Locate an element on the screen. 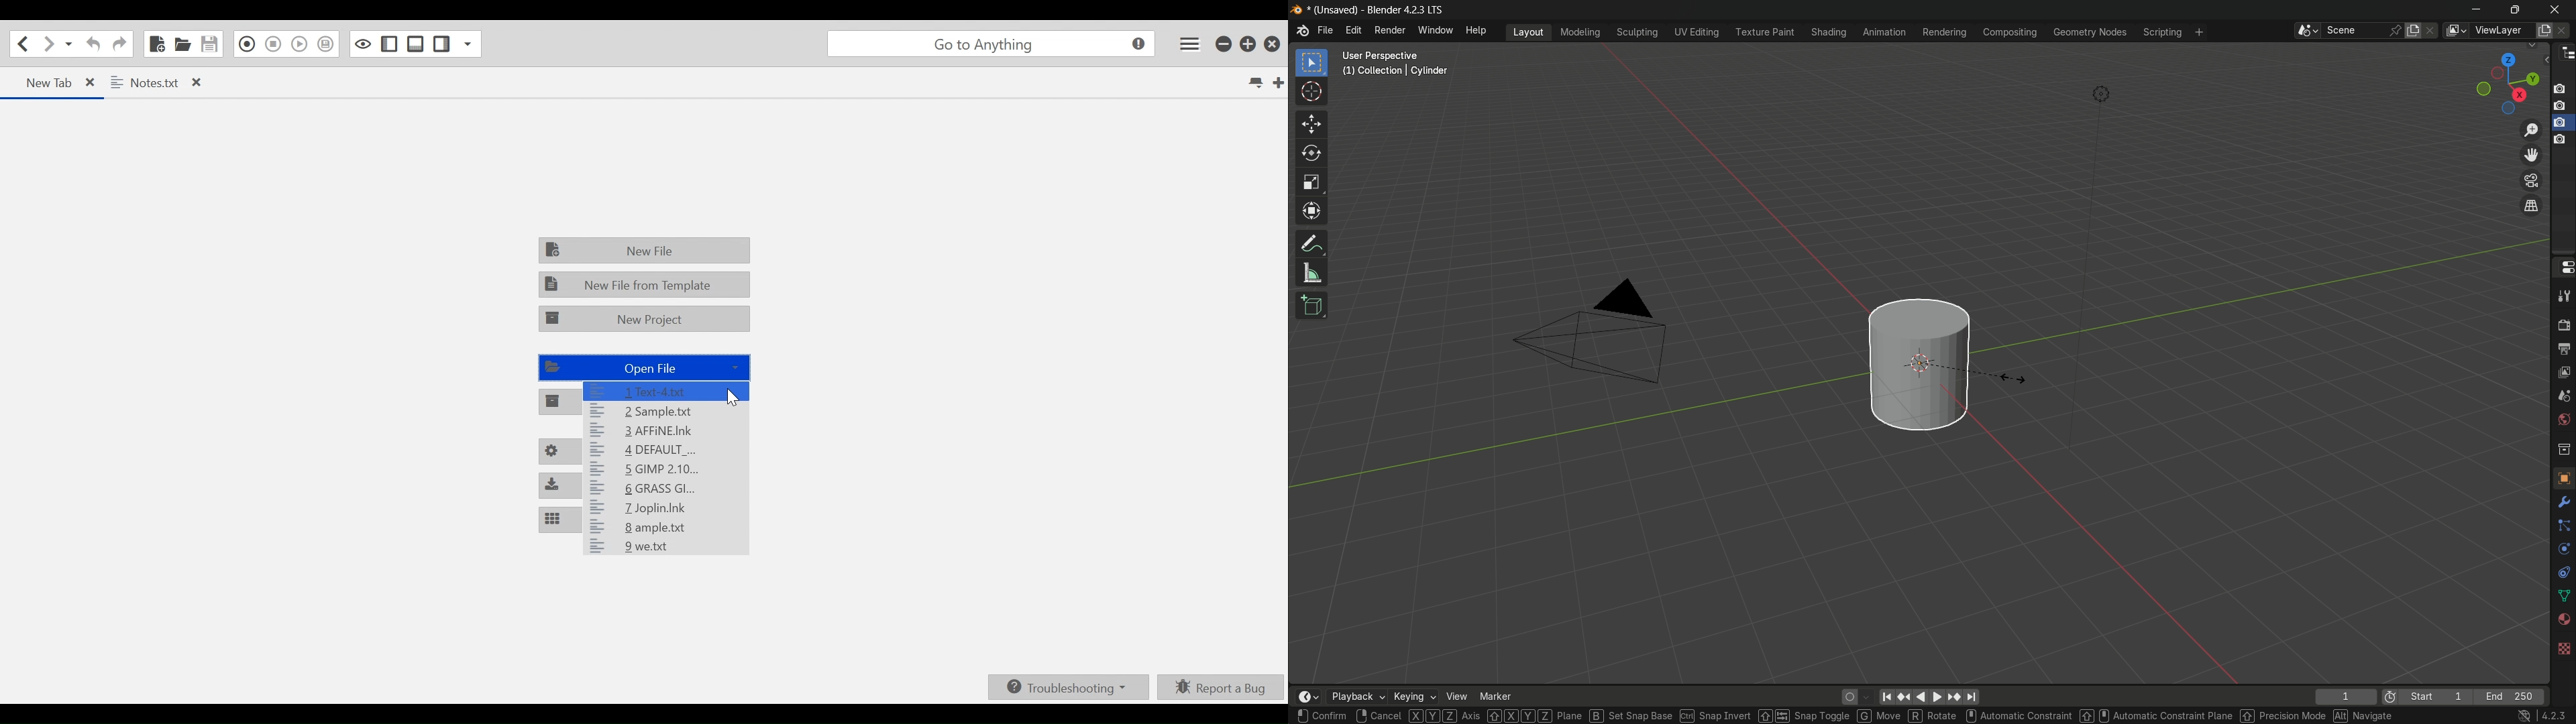 The height and width of the screenshot is (728, 2576). Play Last Macro is located at coordinates (301, 44).